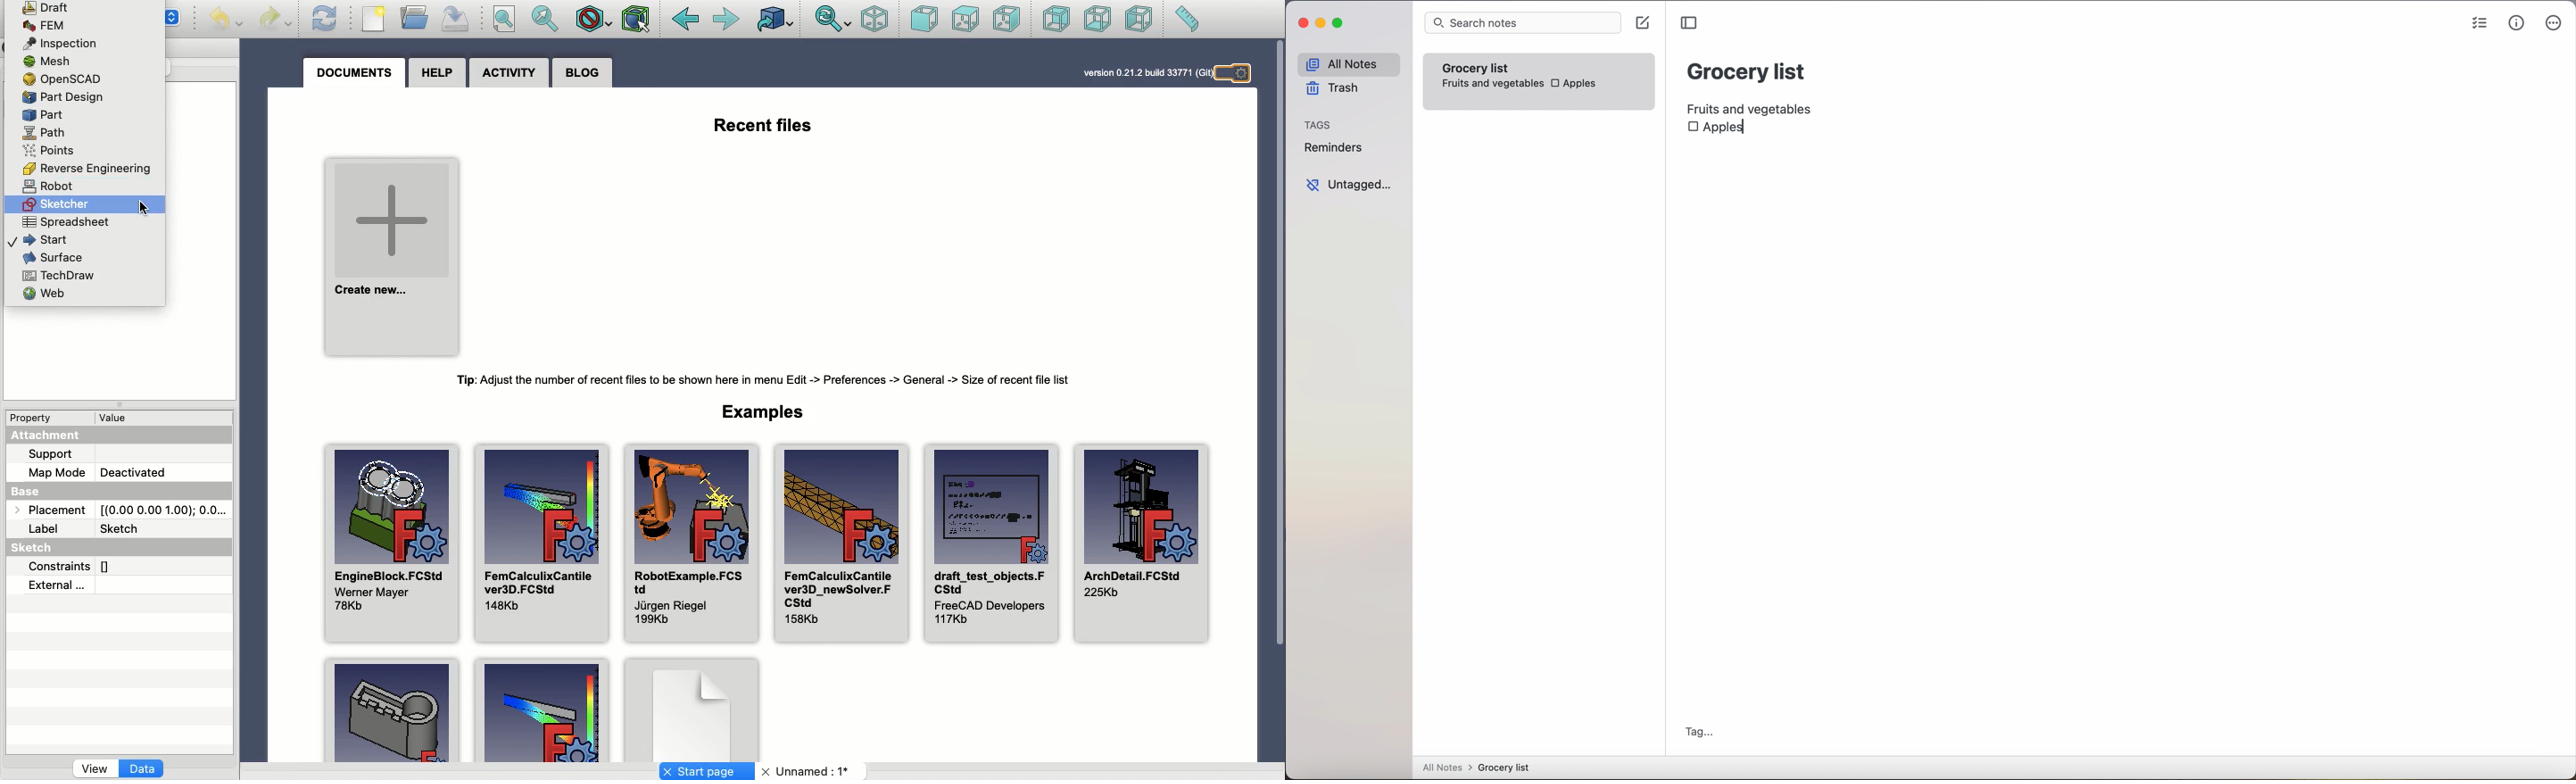 The height and width of the screenshot is (784, 2576). What do you see at coordinates (438, 74) in the screenshot?
I see `Help` at bounding box center [438, 74].